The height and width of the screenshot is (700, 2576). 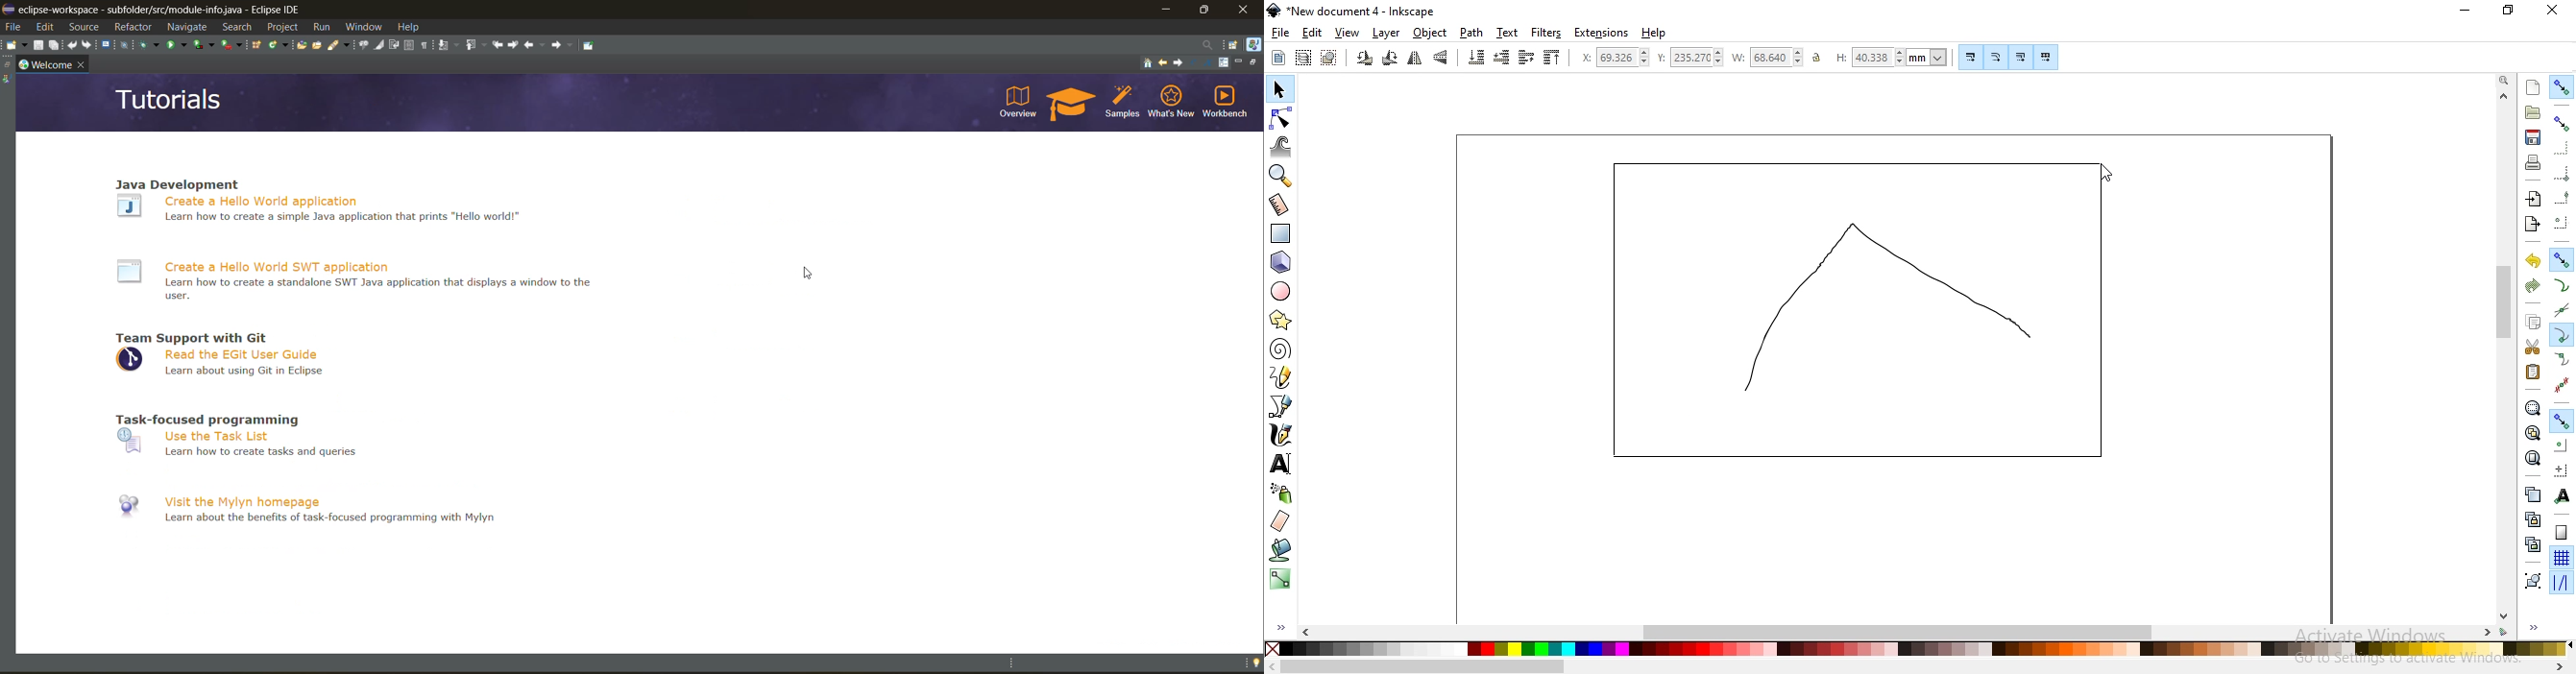 What do you see at coordinates (80, 63) in the screenshot?
I see `close` at bounding box center [80, 63].